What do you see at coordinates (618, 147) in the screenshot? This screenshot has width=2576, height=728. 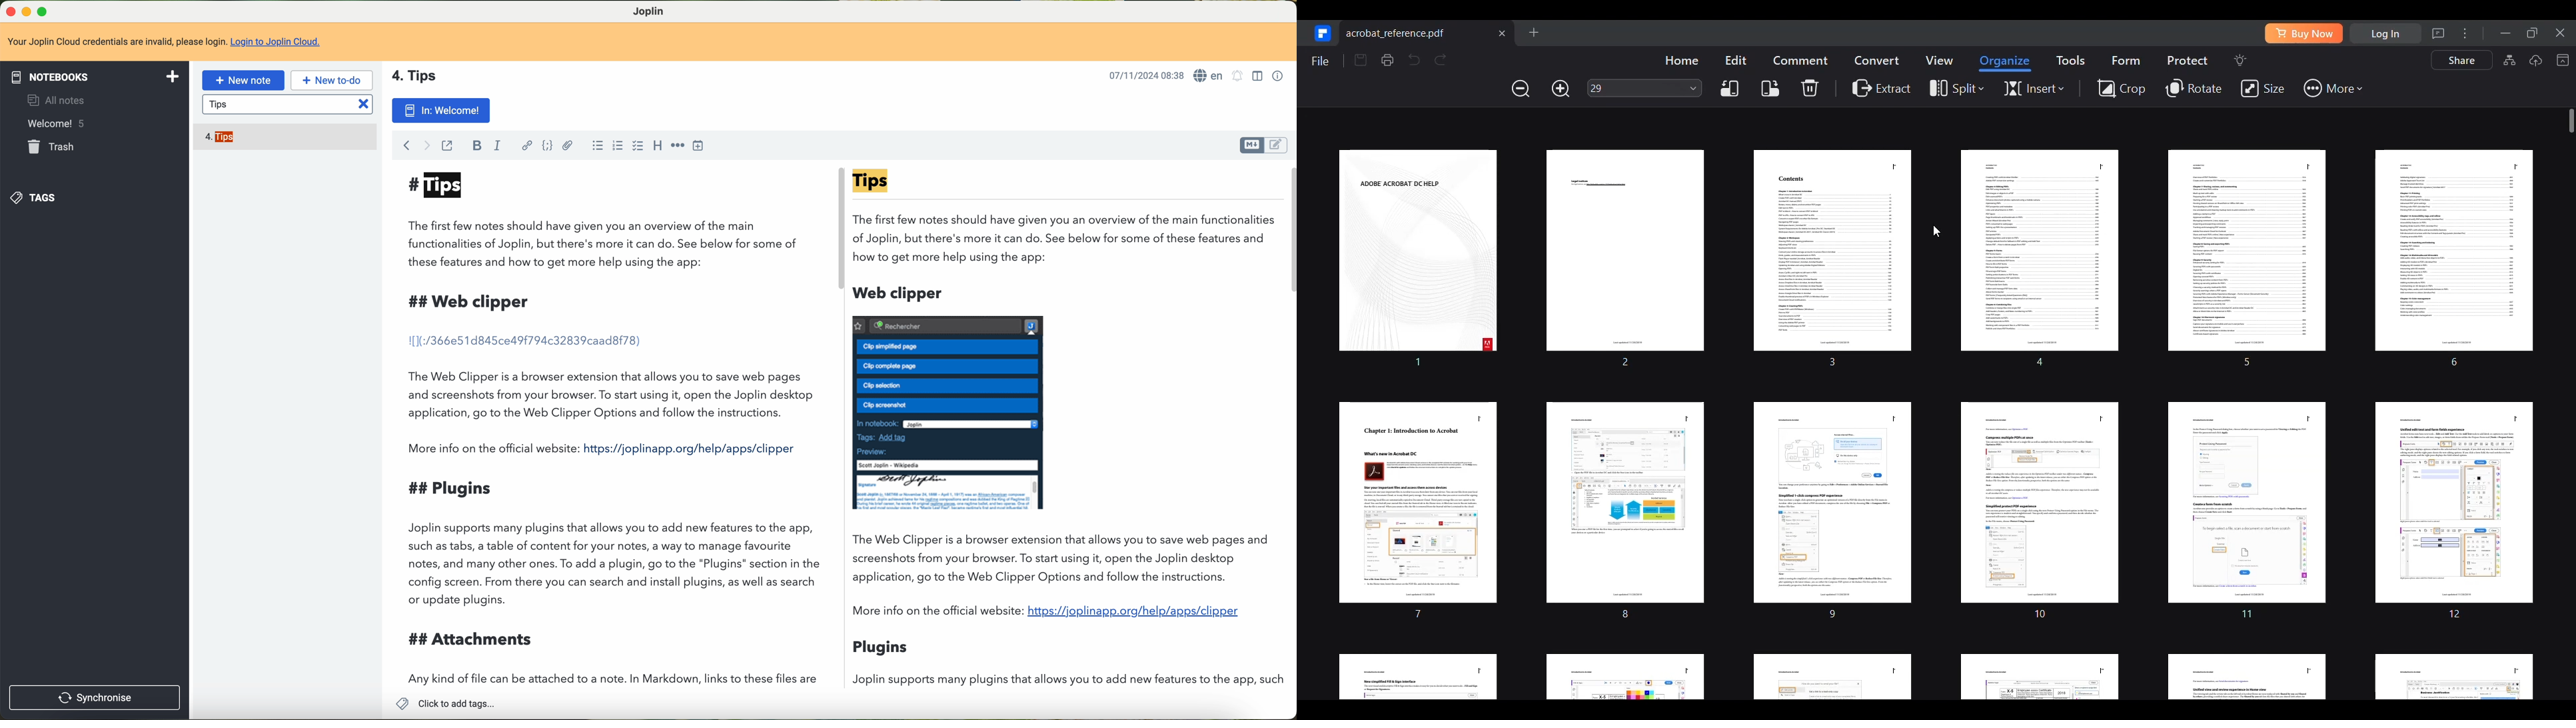 I see `bulleted list` at bounding box center [618, 147].